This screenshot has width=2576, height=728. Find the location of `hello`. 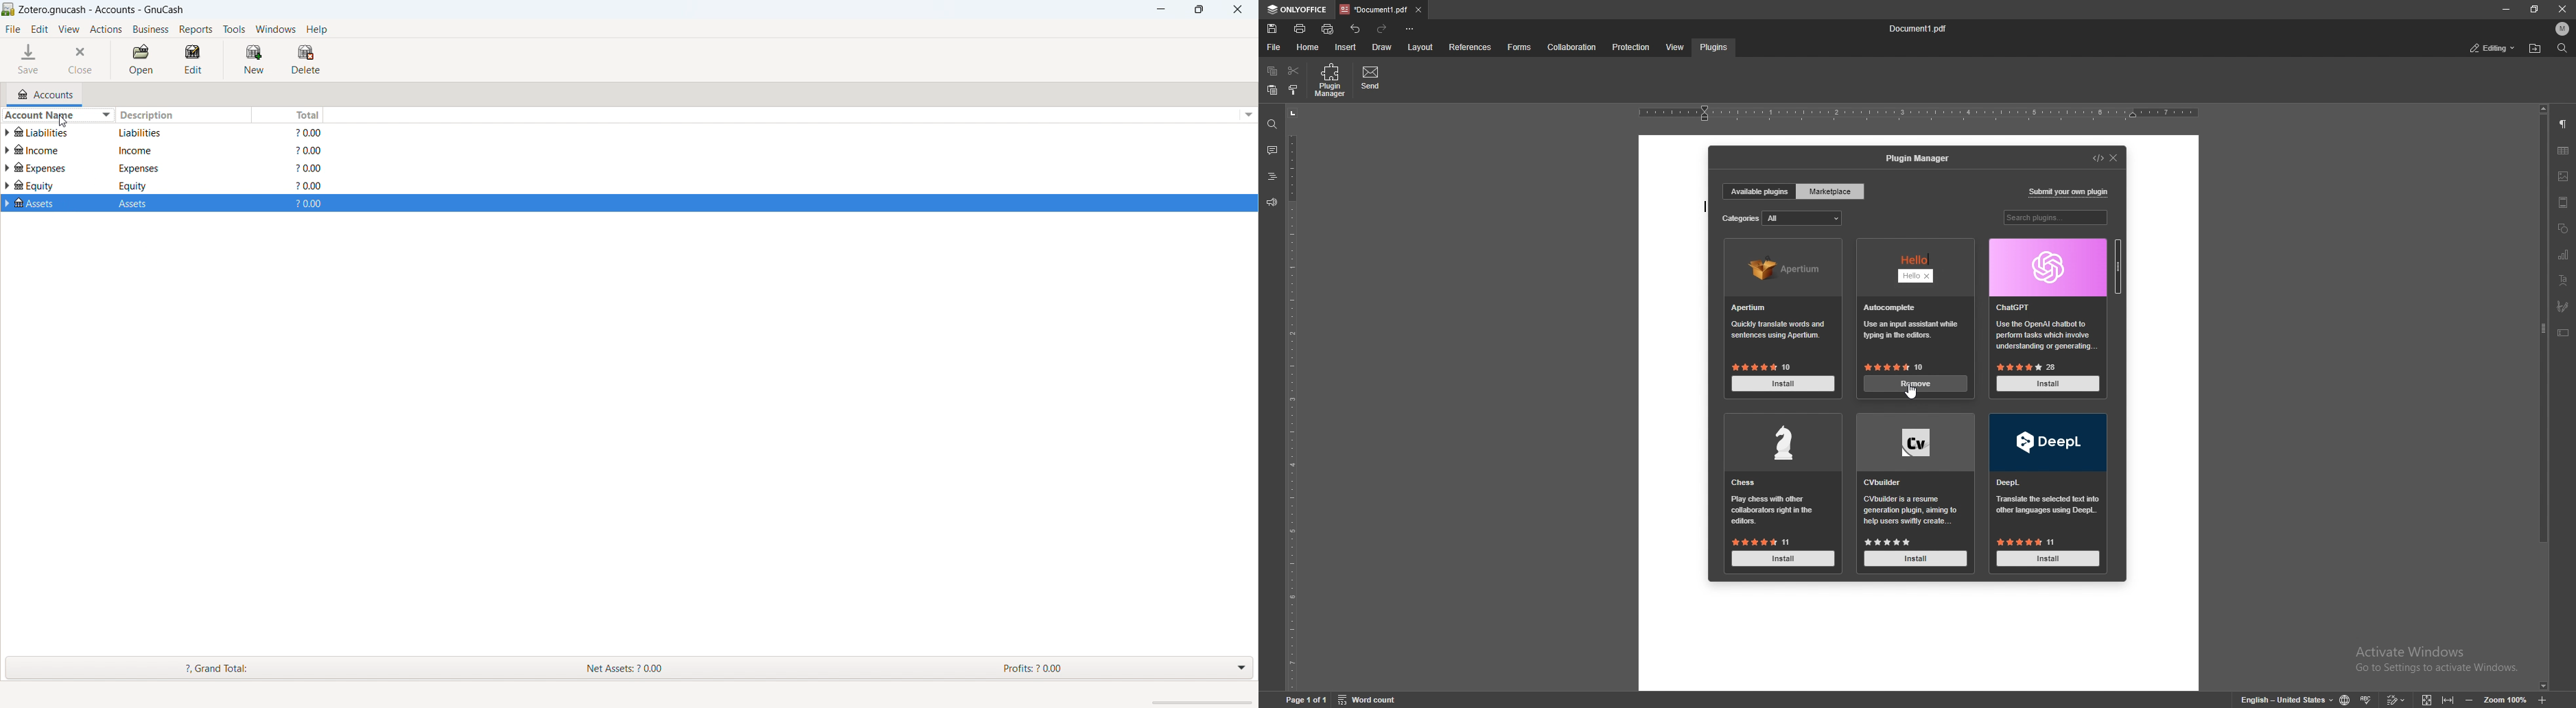

hello is located at coordinates (1918, 305).